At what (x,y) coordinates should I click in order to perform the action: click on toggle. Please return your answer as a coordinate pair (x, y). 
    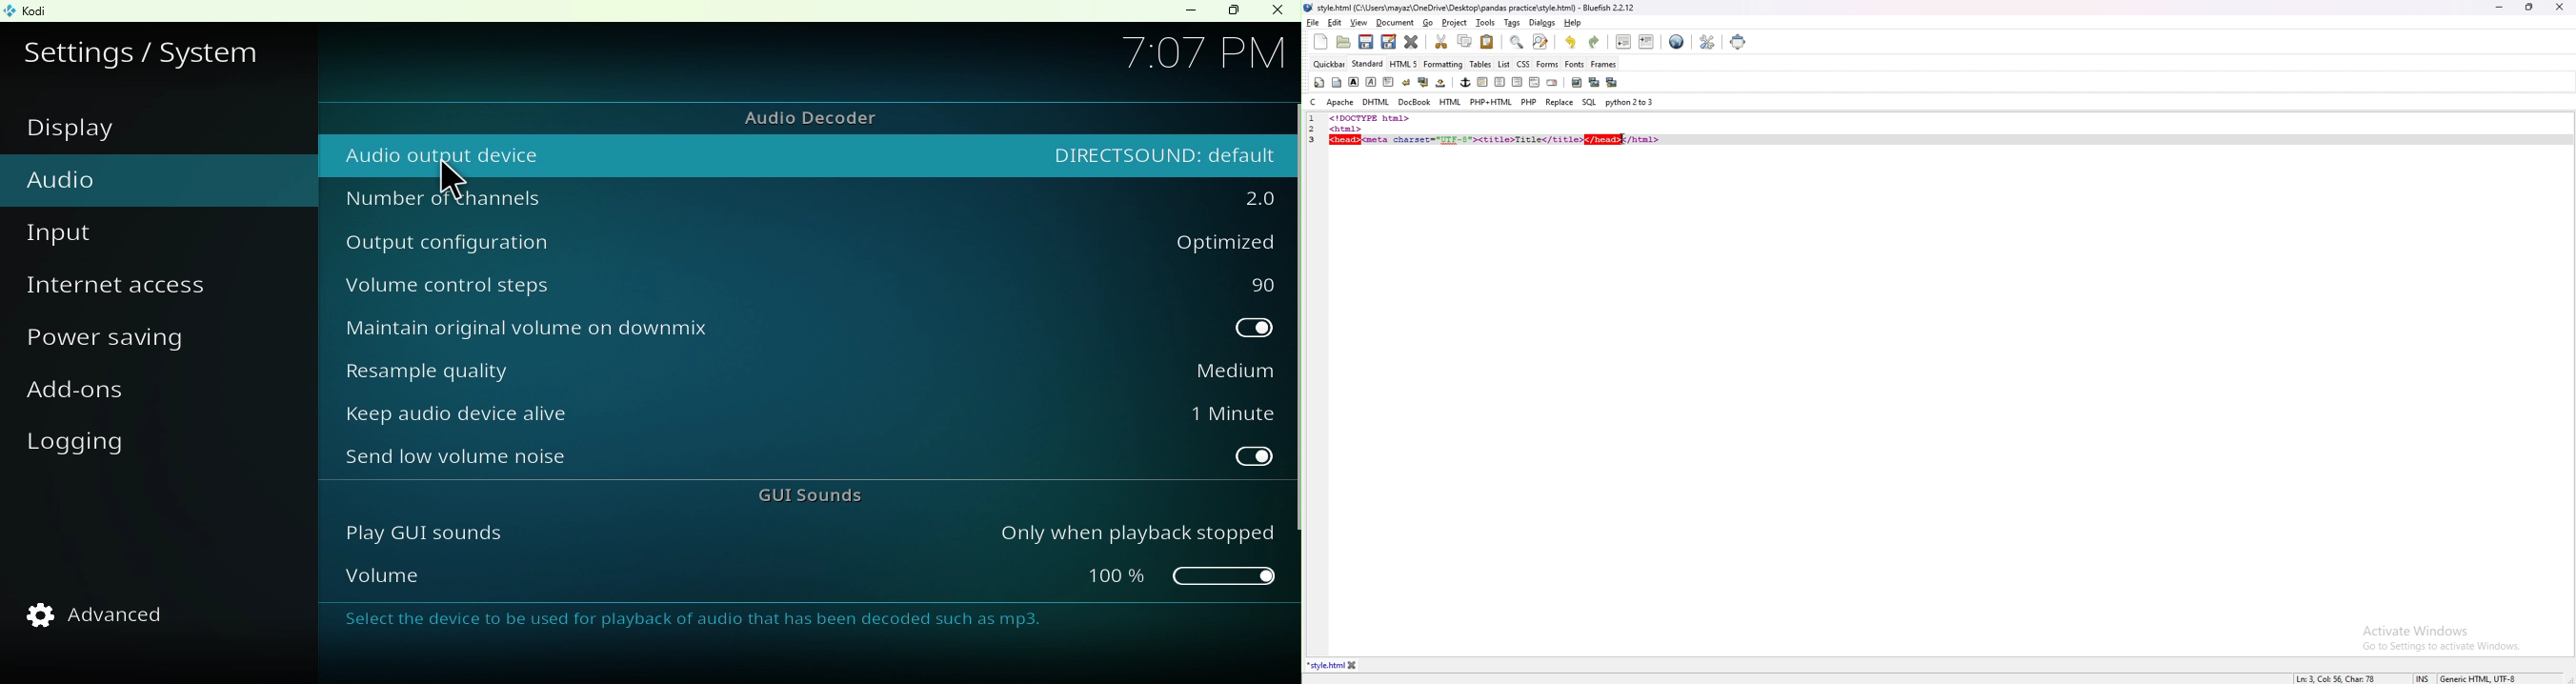
    Looking at the image, I should click on (1163, 330).